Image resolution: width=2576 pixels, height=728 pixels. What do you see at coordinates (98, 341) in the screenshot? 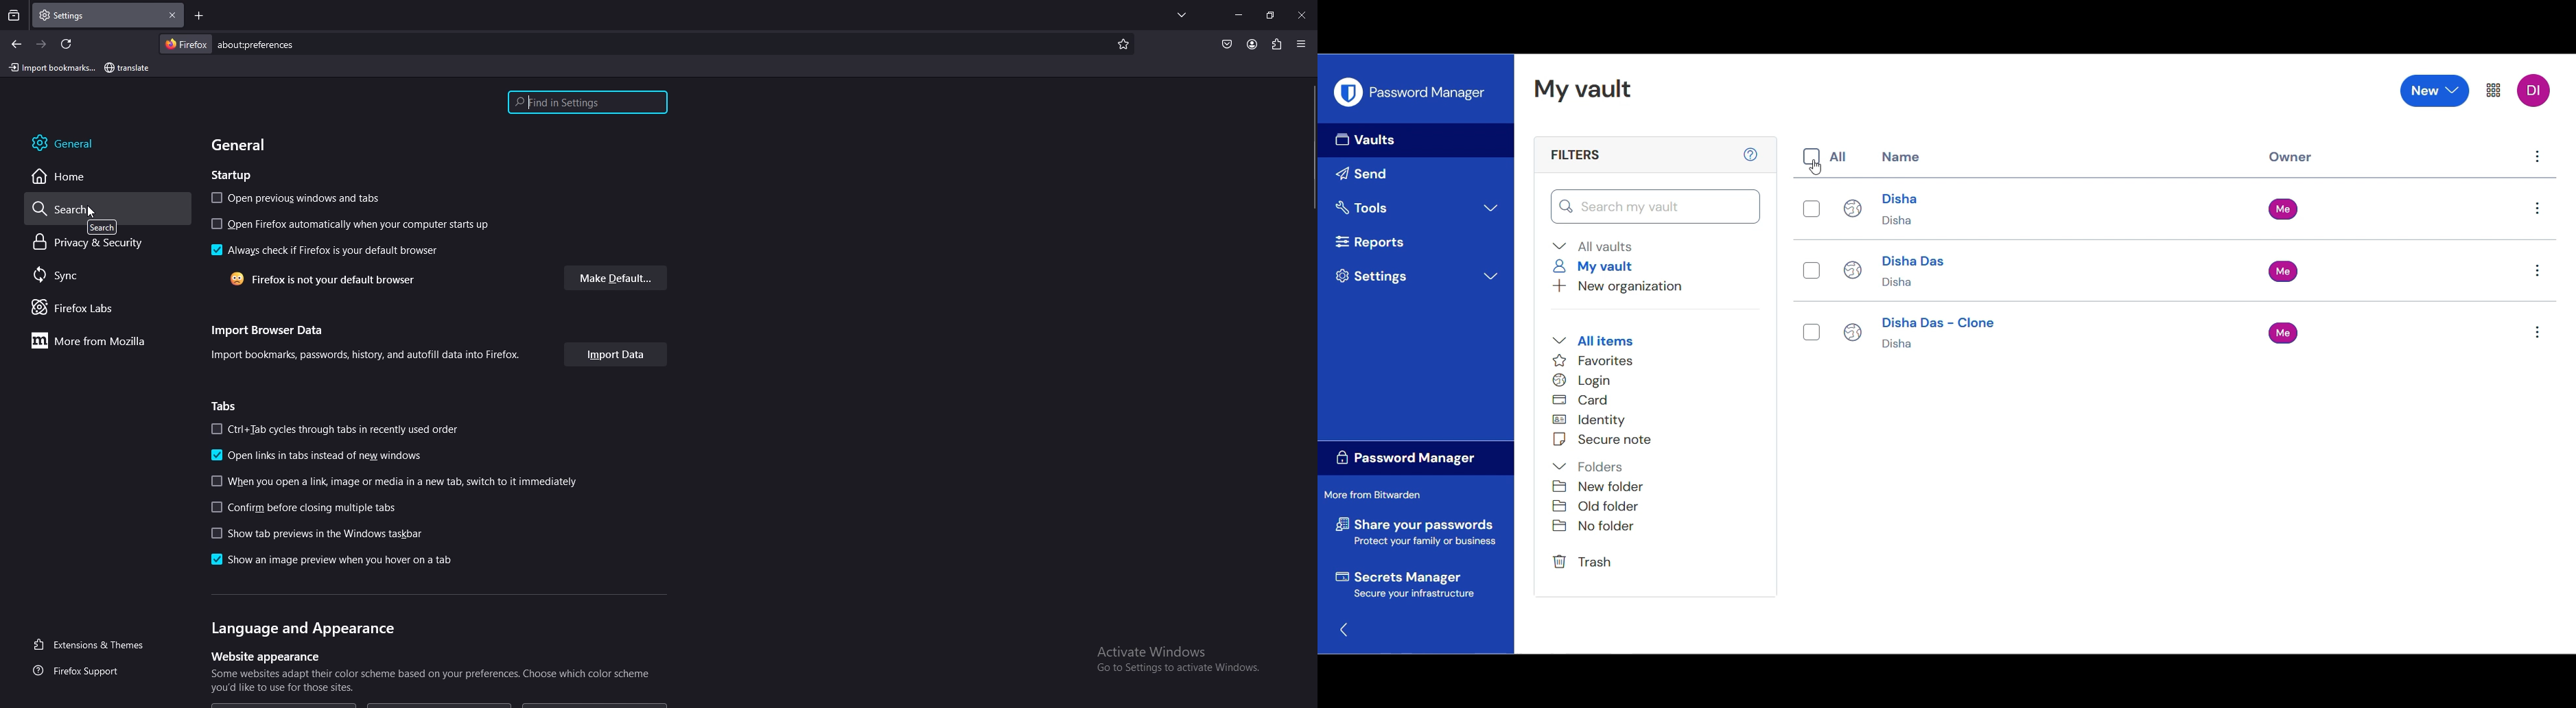
I see `more from mozilla` at bounding box center [98, 341].